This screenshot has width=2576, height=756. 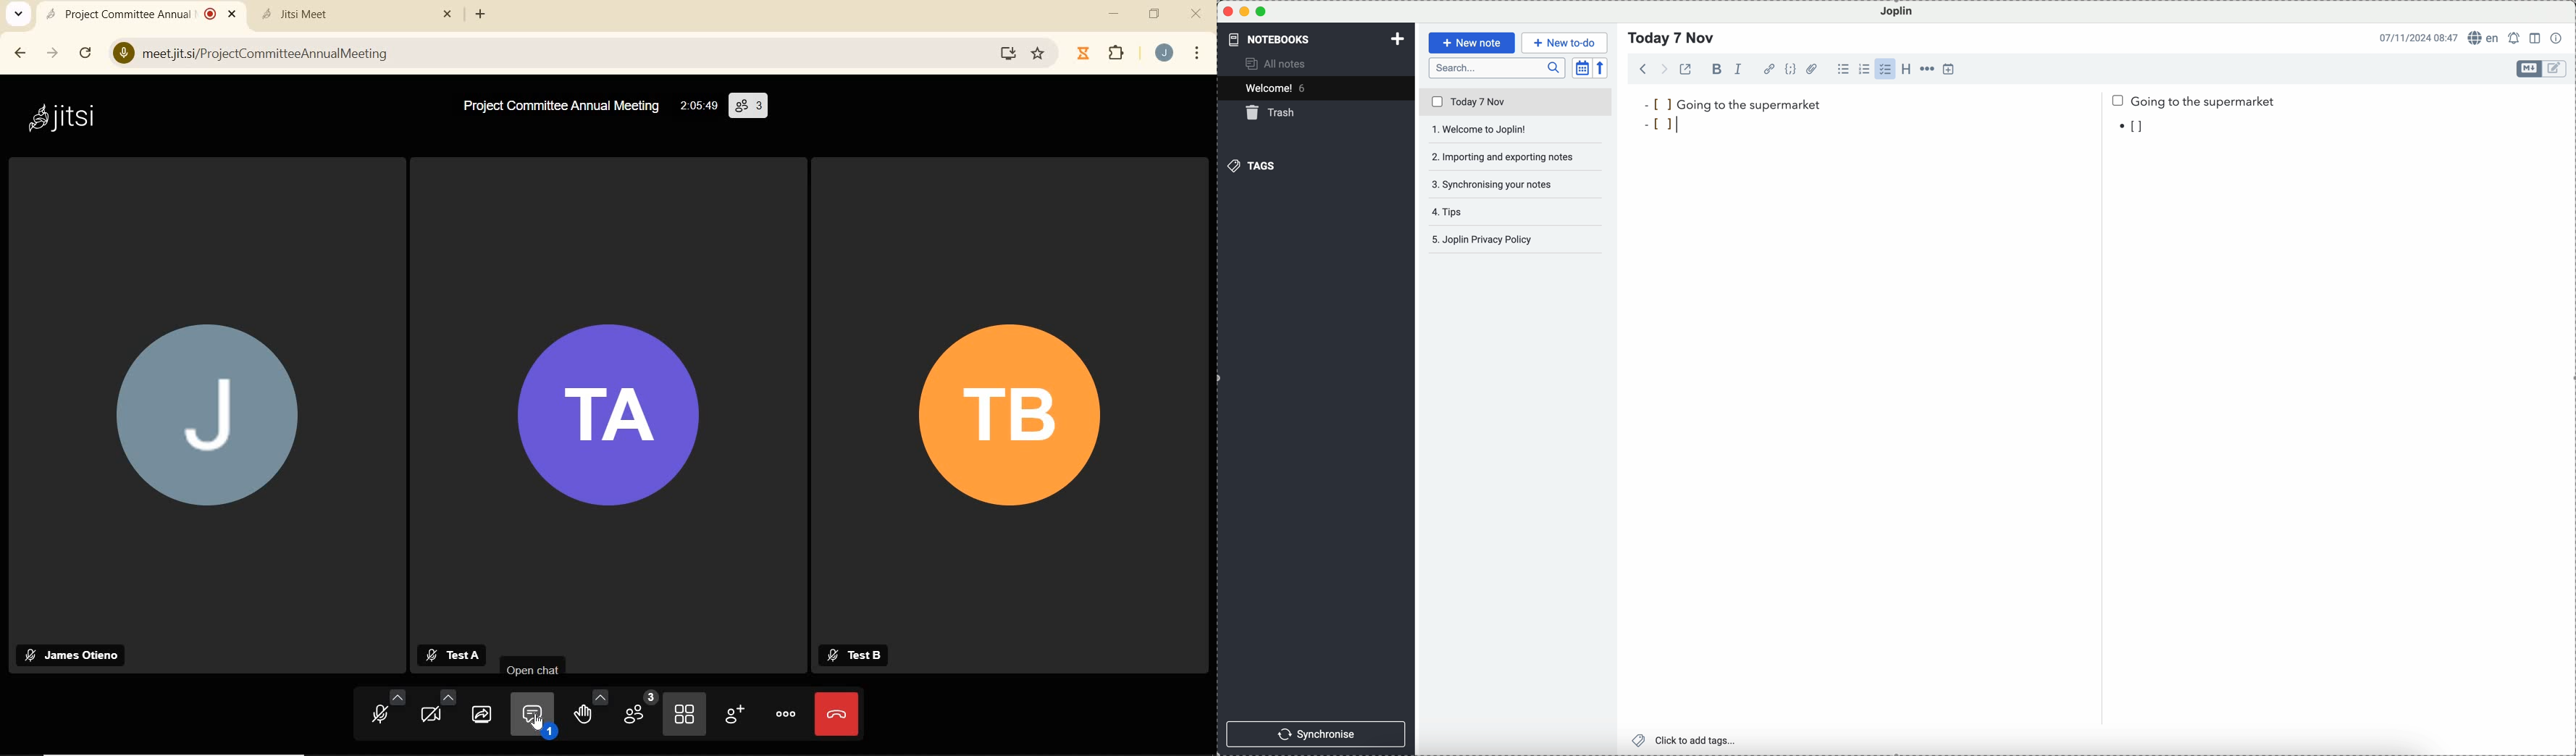 What do you see at coordinates (1564, 43) in the screenshot?
I see `new to-do button` at bounding box center [1564, 43].